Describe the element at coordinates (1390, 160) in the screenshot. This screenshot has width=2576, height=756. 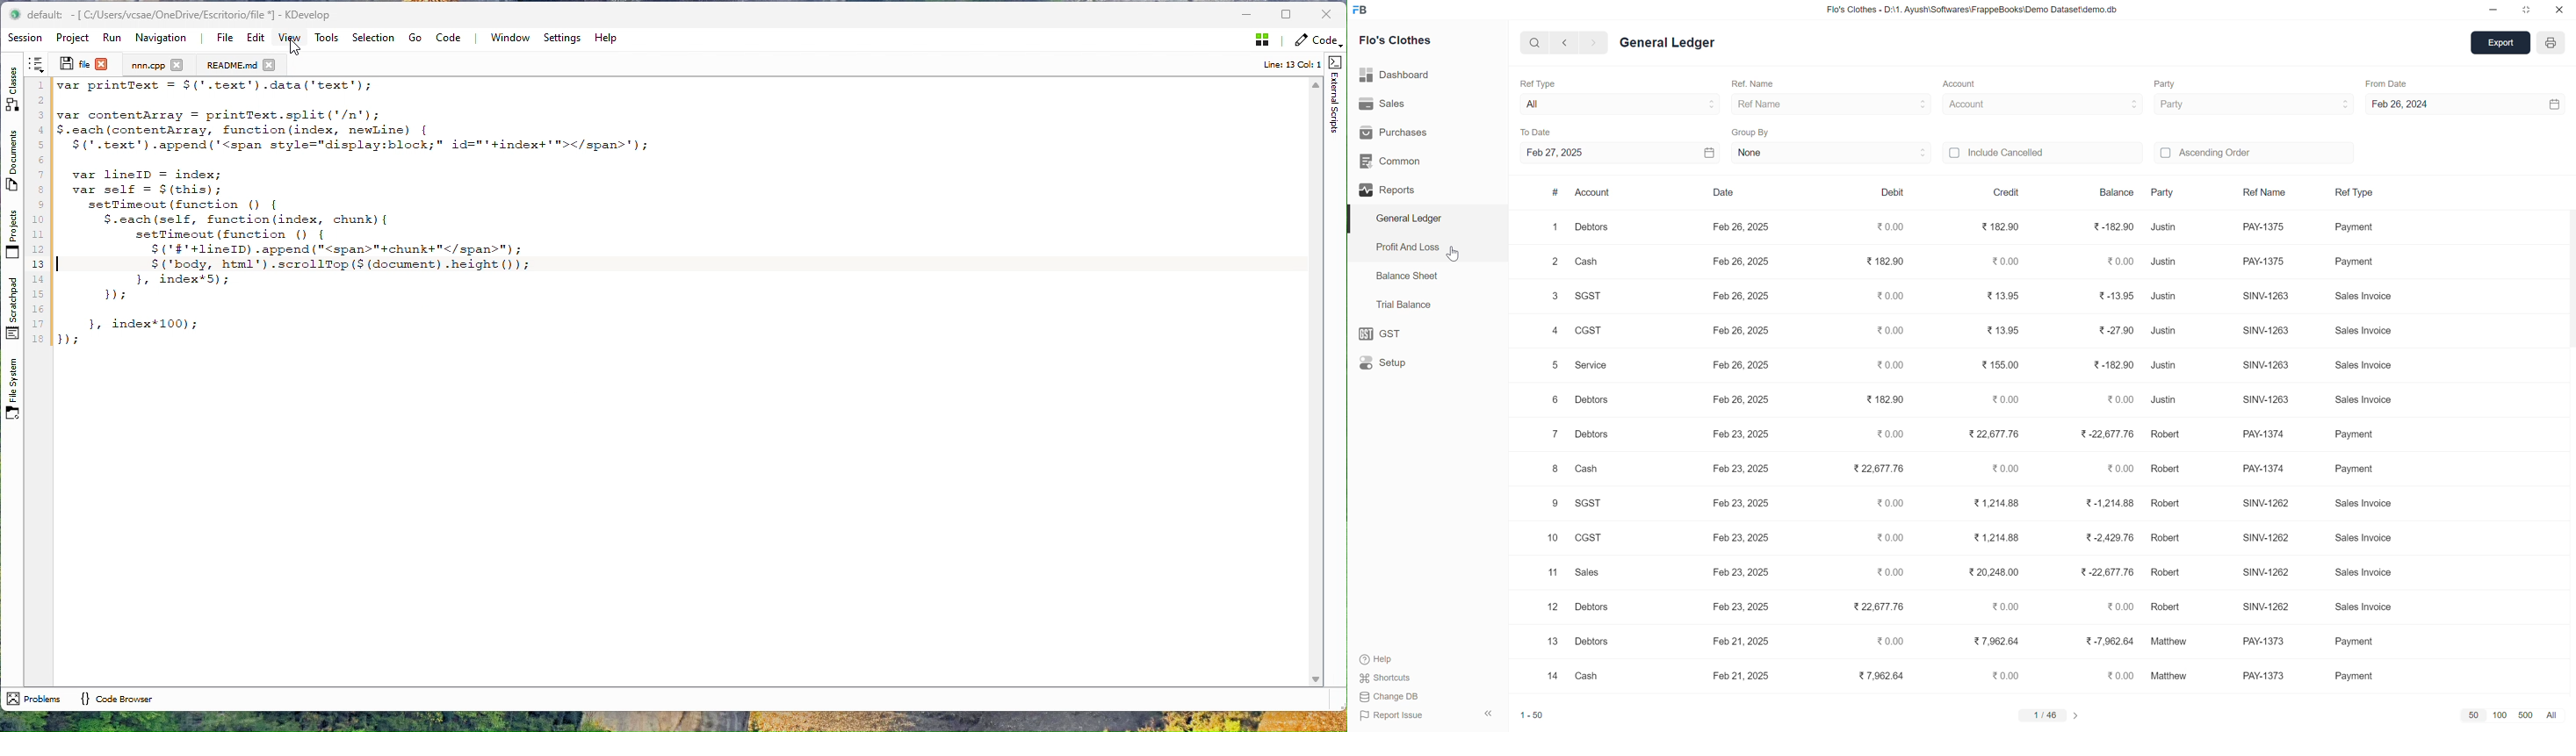
I see `common` at that location.